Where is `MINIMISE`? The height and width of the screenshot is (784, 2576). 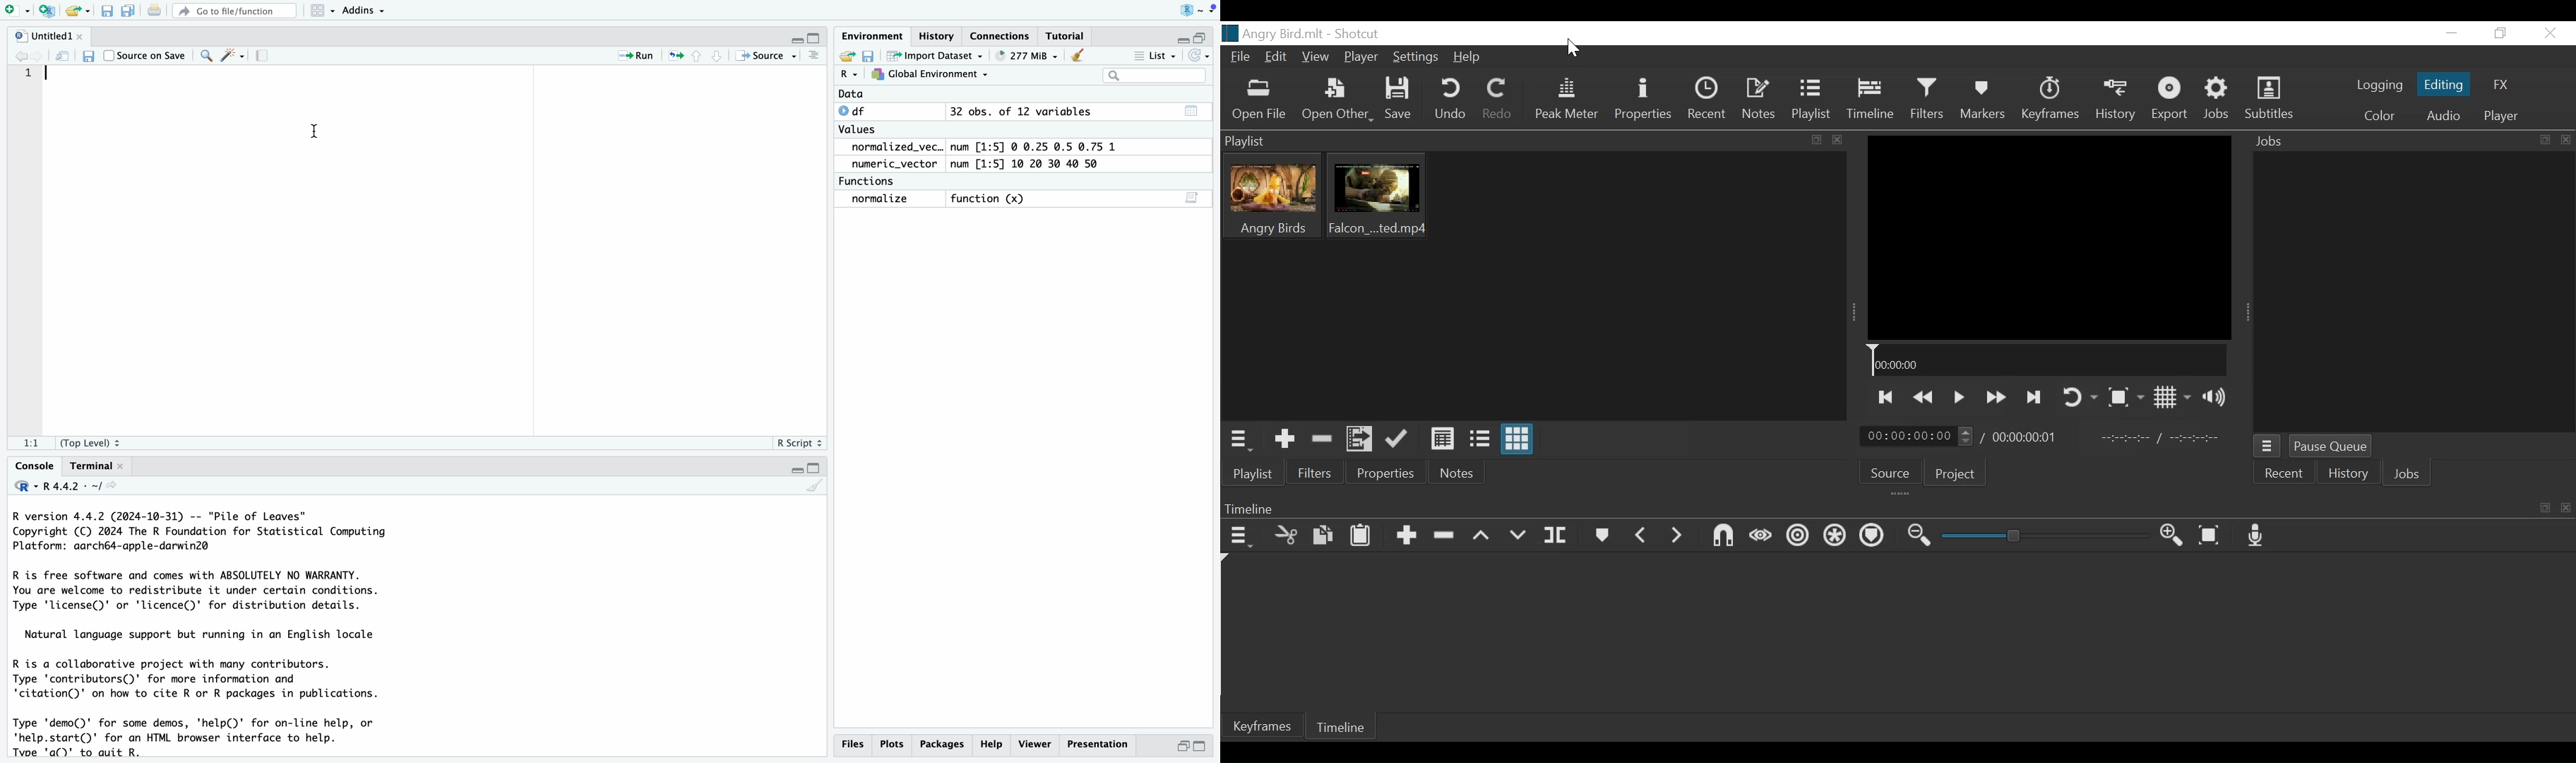
MINIMISE is located at coordinates (795, 468).